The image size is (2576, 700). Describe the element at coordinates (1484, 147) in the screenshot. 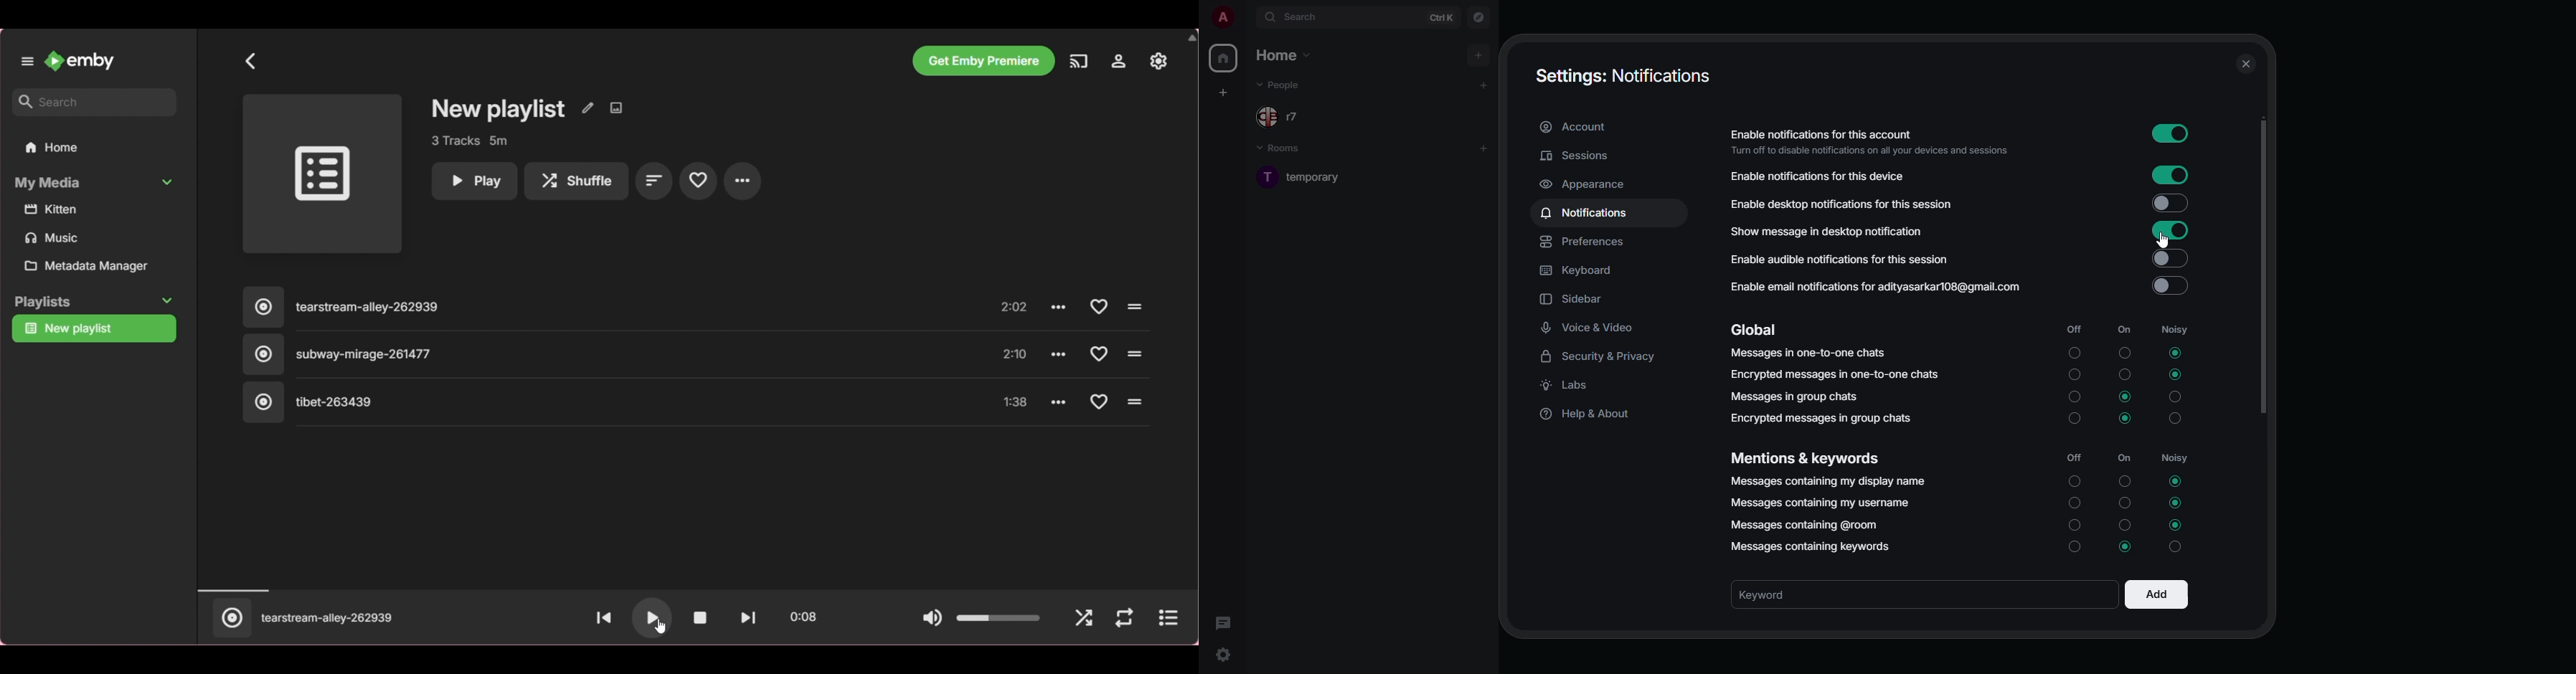

I see `add` at that location.